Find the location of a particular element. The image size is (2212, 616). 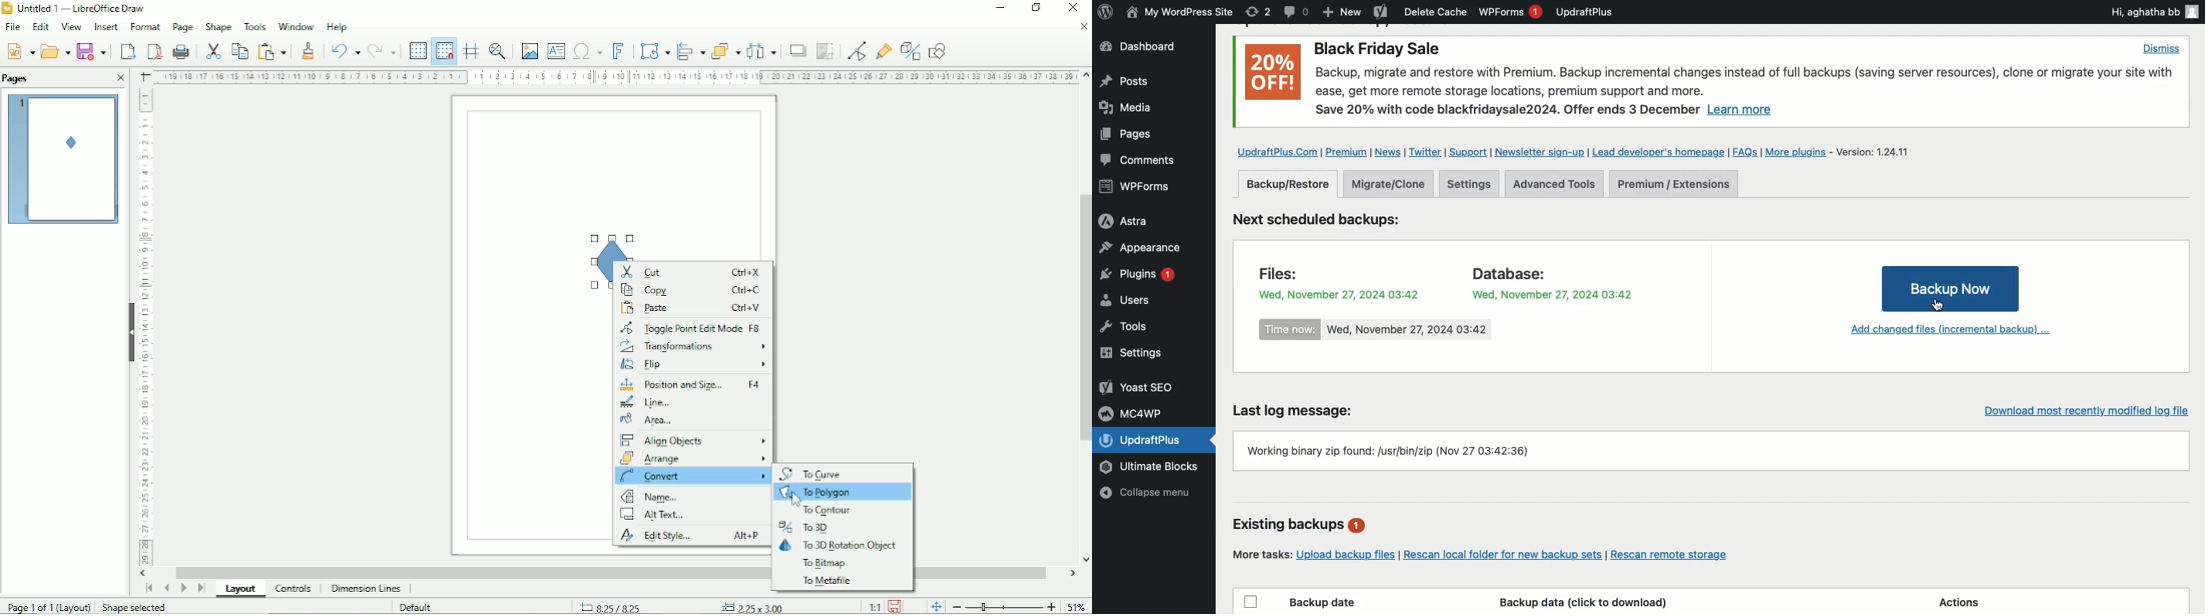

To contour is located at coordinates (824, 511).